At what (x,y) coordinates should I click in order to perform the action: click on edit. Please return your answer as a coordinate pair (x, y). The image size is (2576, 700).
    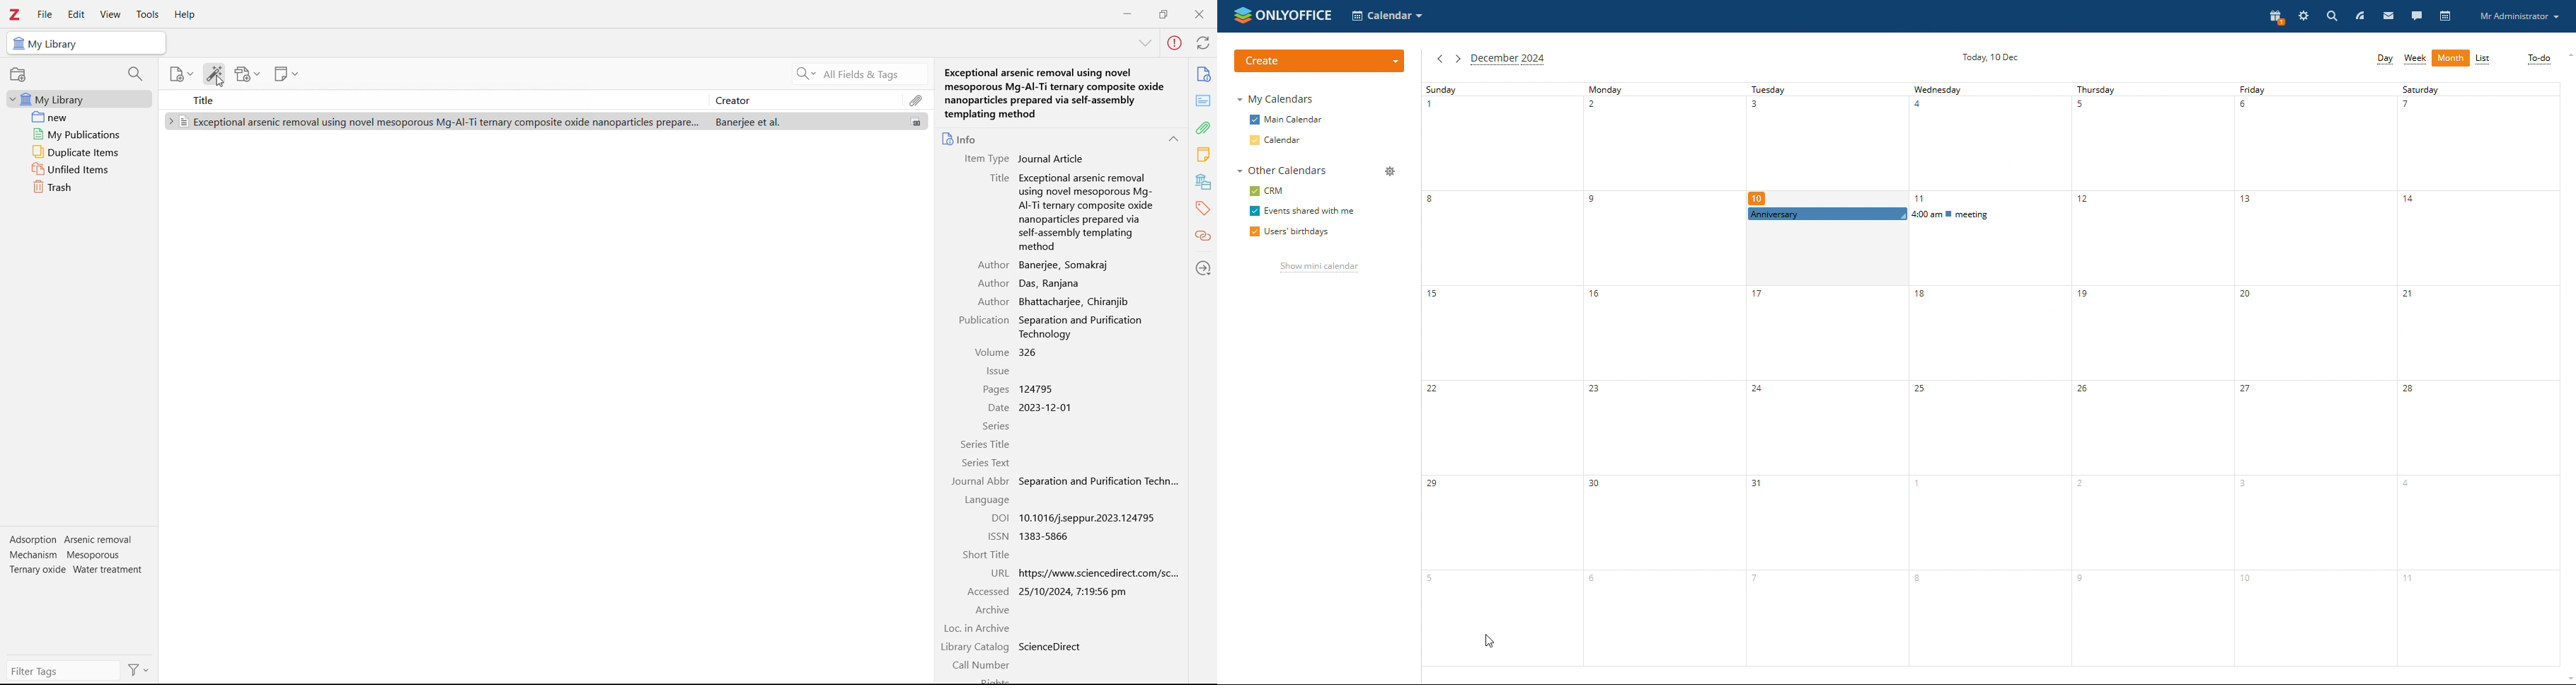
    Looking at the image, I should click on (76, 15).